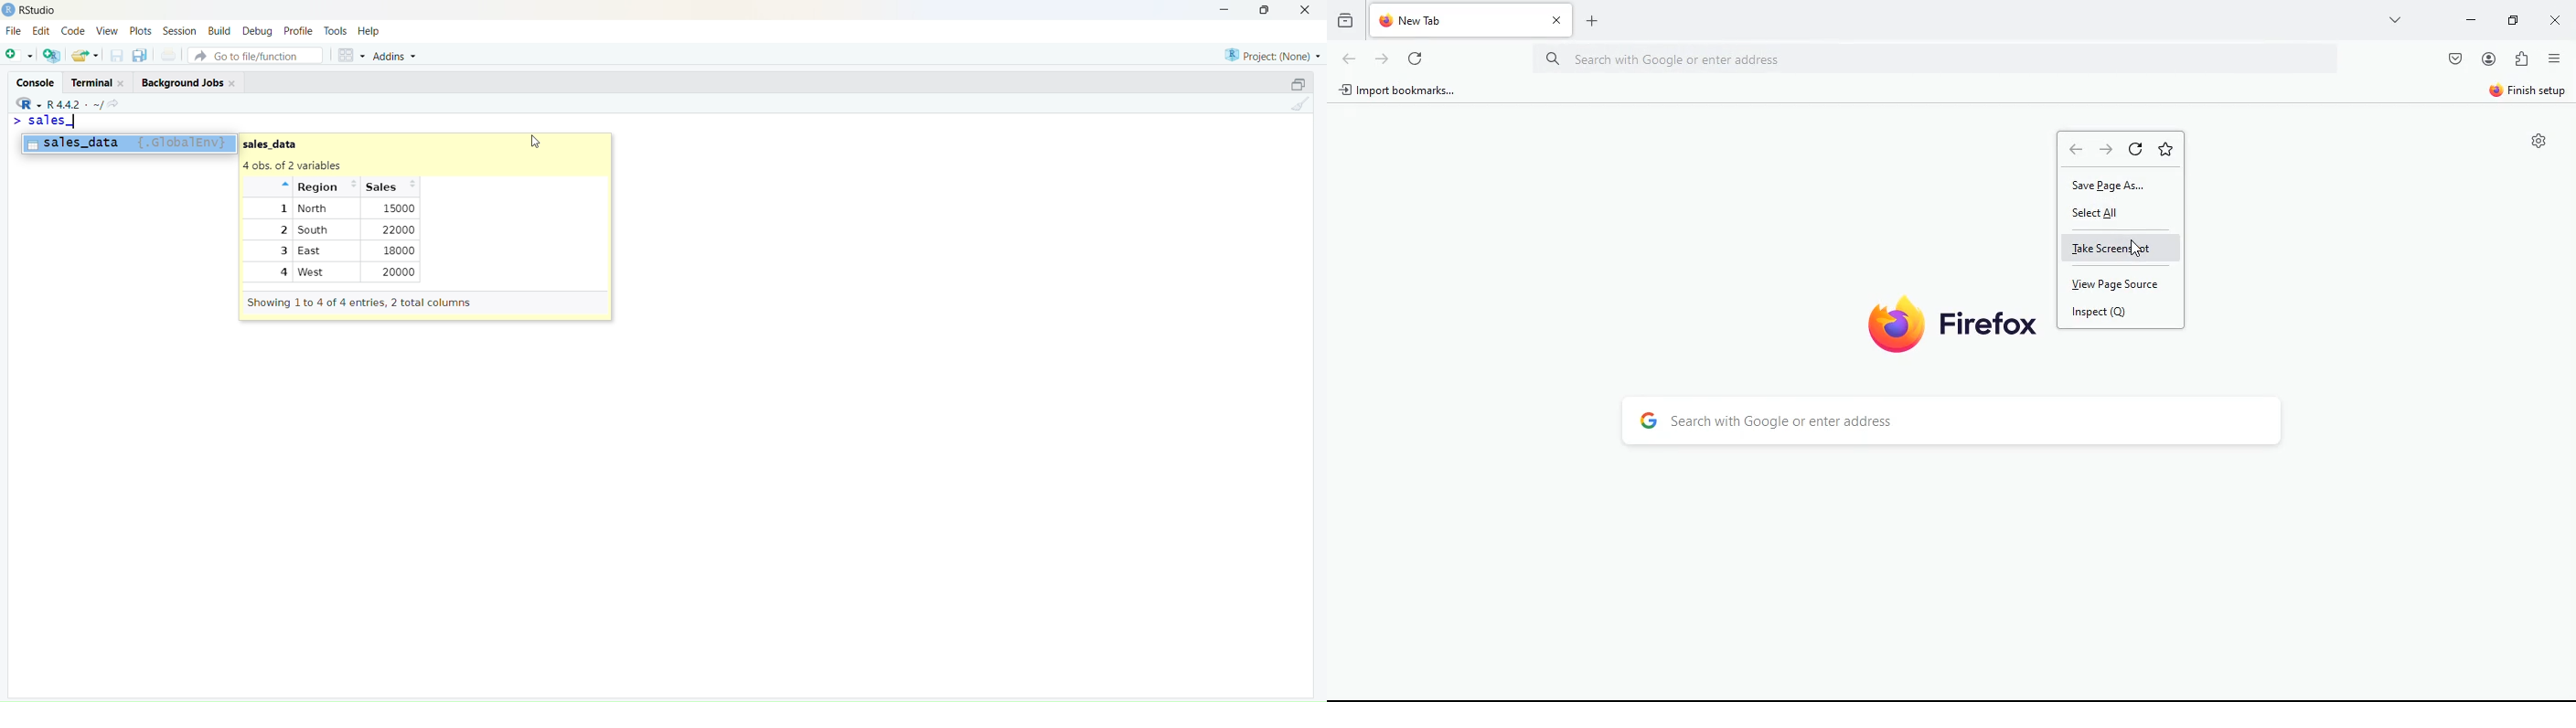 Image resolution: width=2576 pixels, height=728 pixels. Describe the element at coordinates (2535, 143) in the screenshot. I see `settings` at that location.